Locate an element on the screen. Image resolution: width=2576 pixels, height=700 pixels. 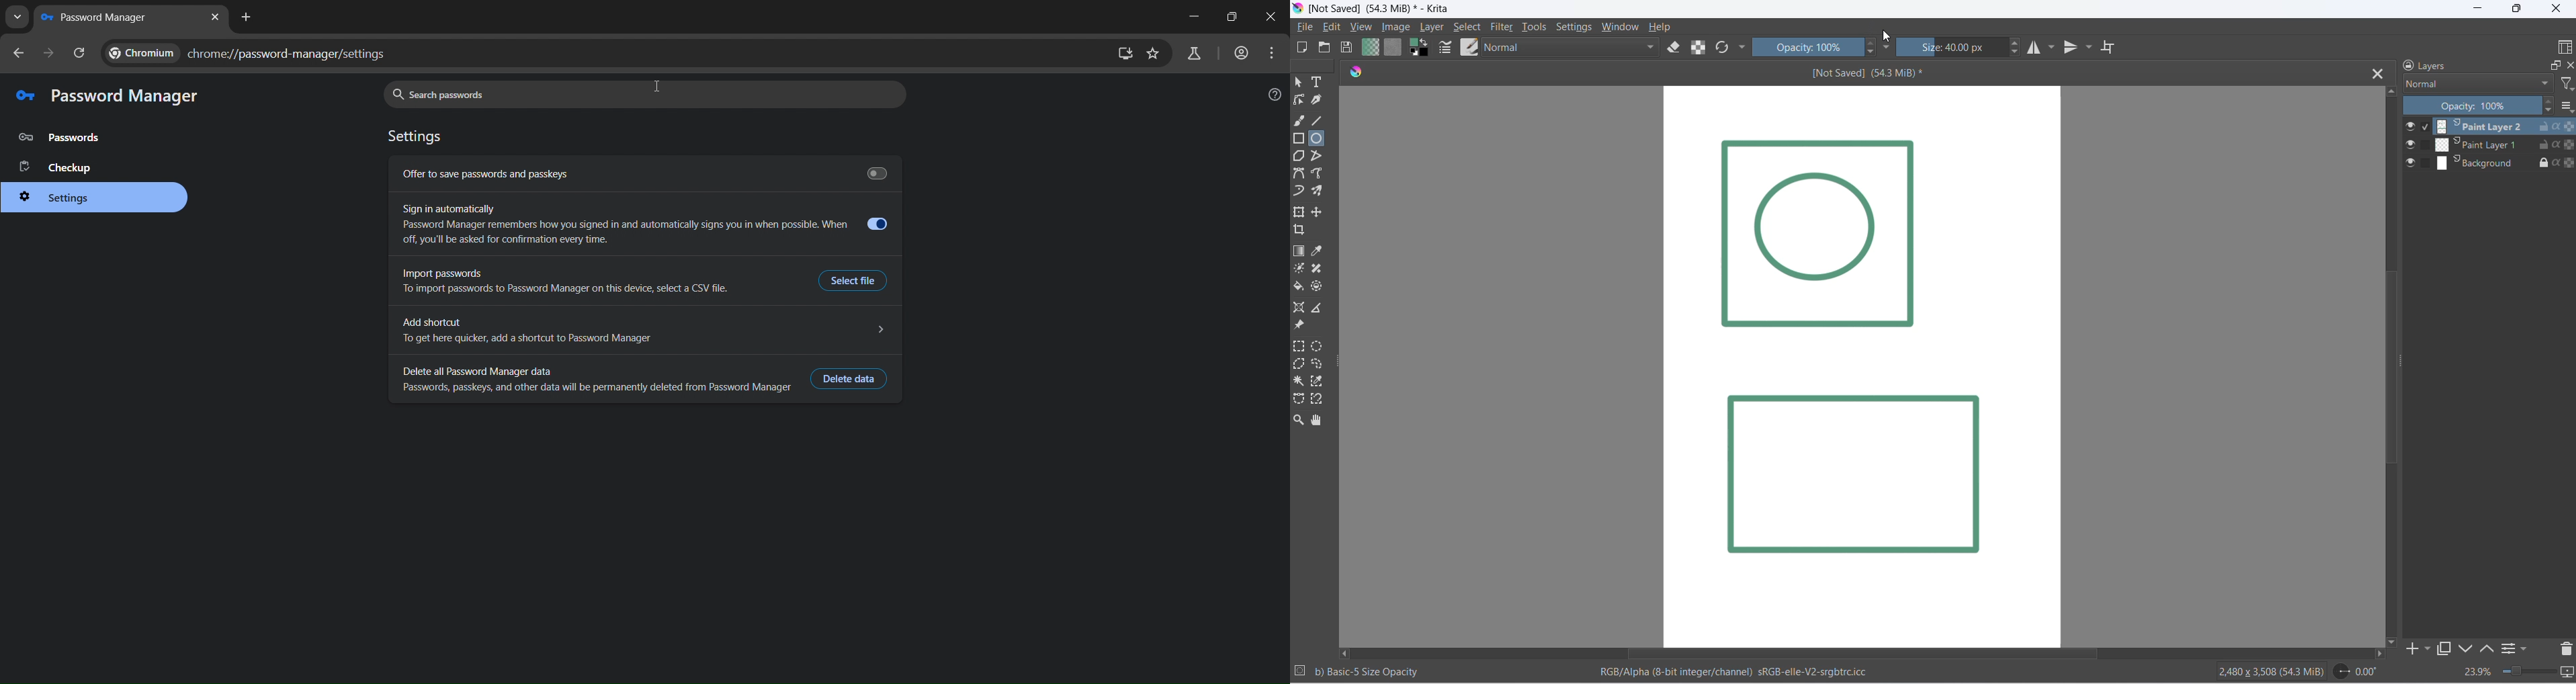
wrap around mode is located at coordinates (2113, 48).